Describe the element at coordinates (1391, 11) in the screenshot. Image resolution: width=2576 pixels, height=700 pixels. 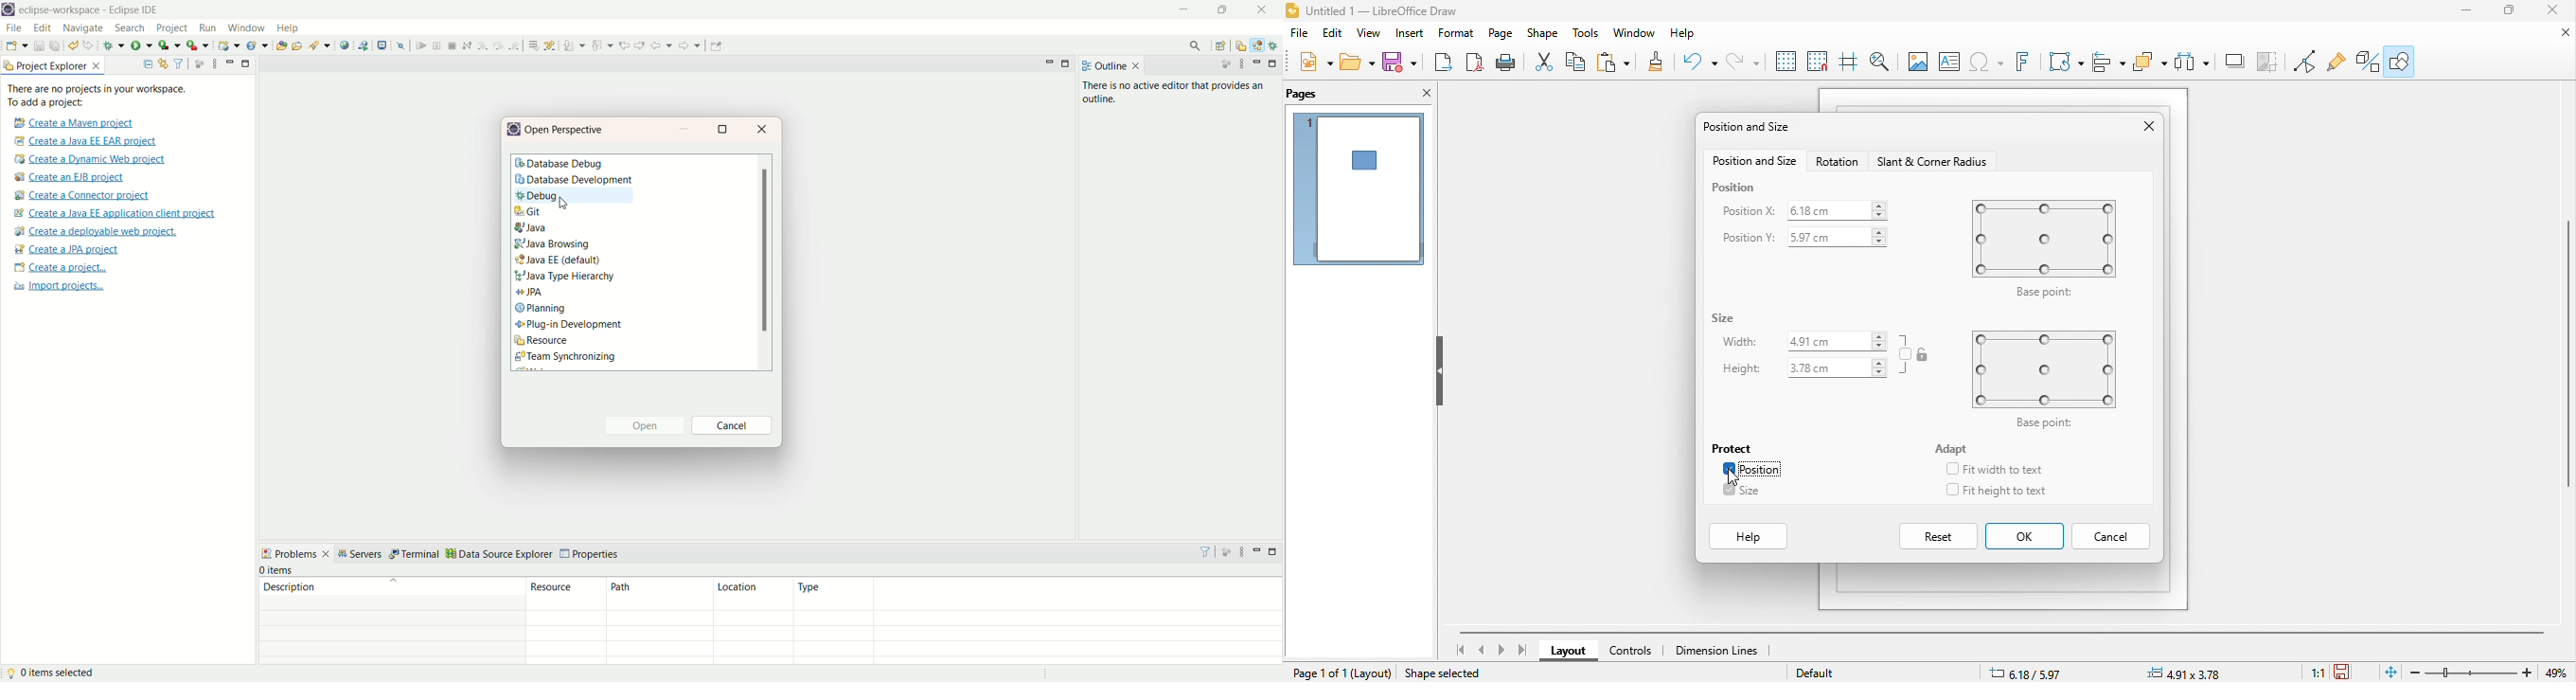
I see `untitled 1- libre office draw` at that location.